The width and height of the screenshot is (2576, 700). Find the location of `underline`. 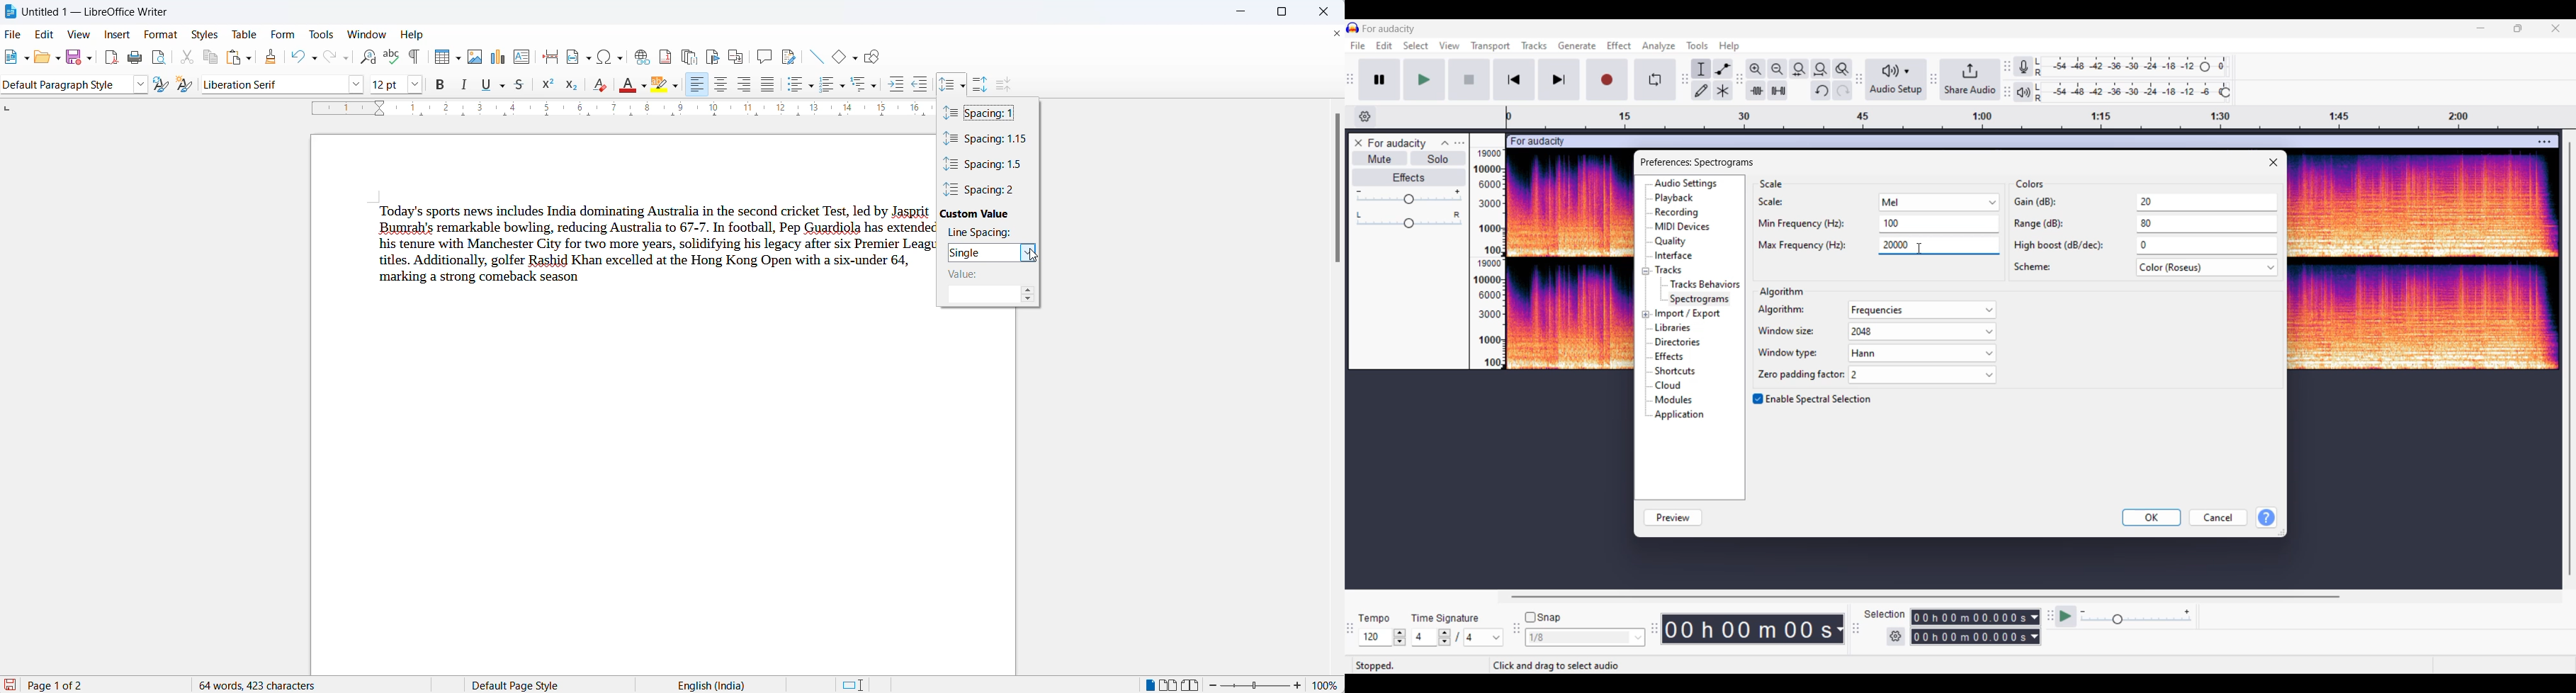

underline is located at coordinates (488, 85).